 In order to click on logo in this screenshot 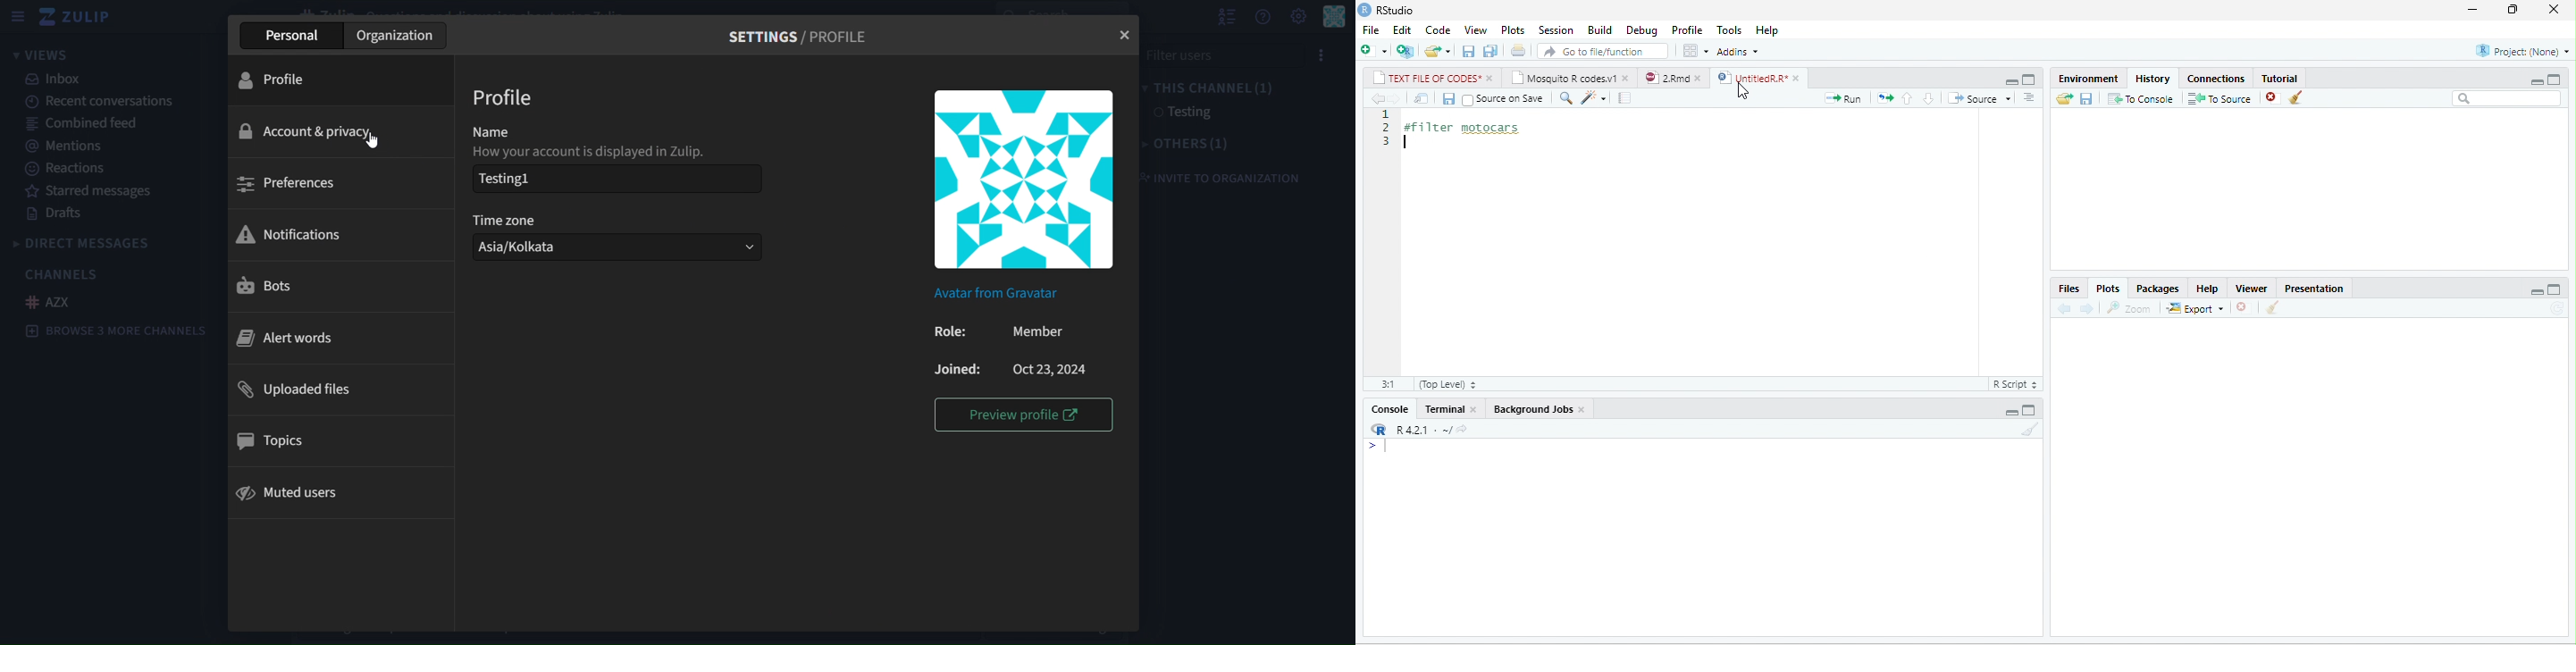, I will do `click(1364, 10)`.